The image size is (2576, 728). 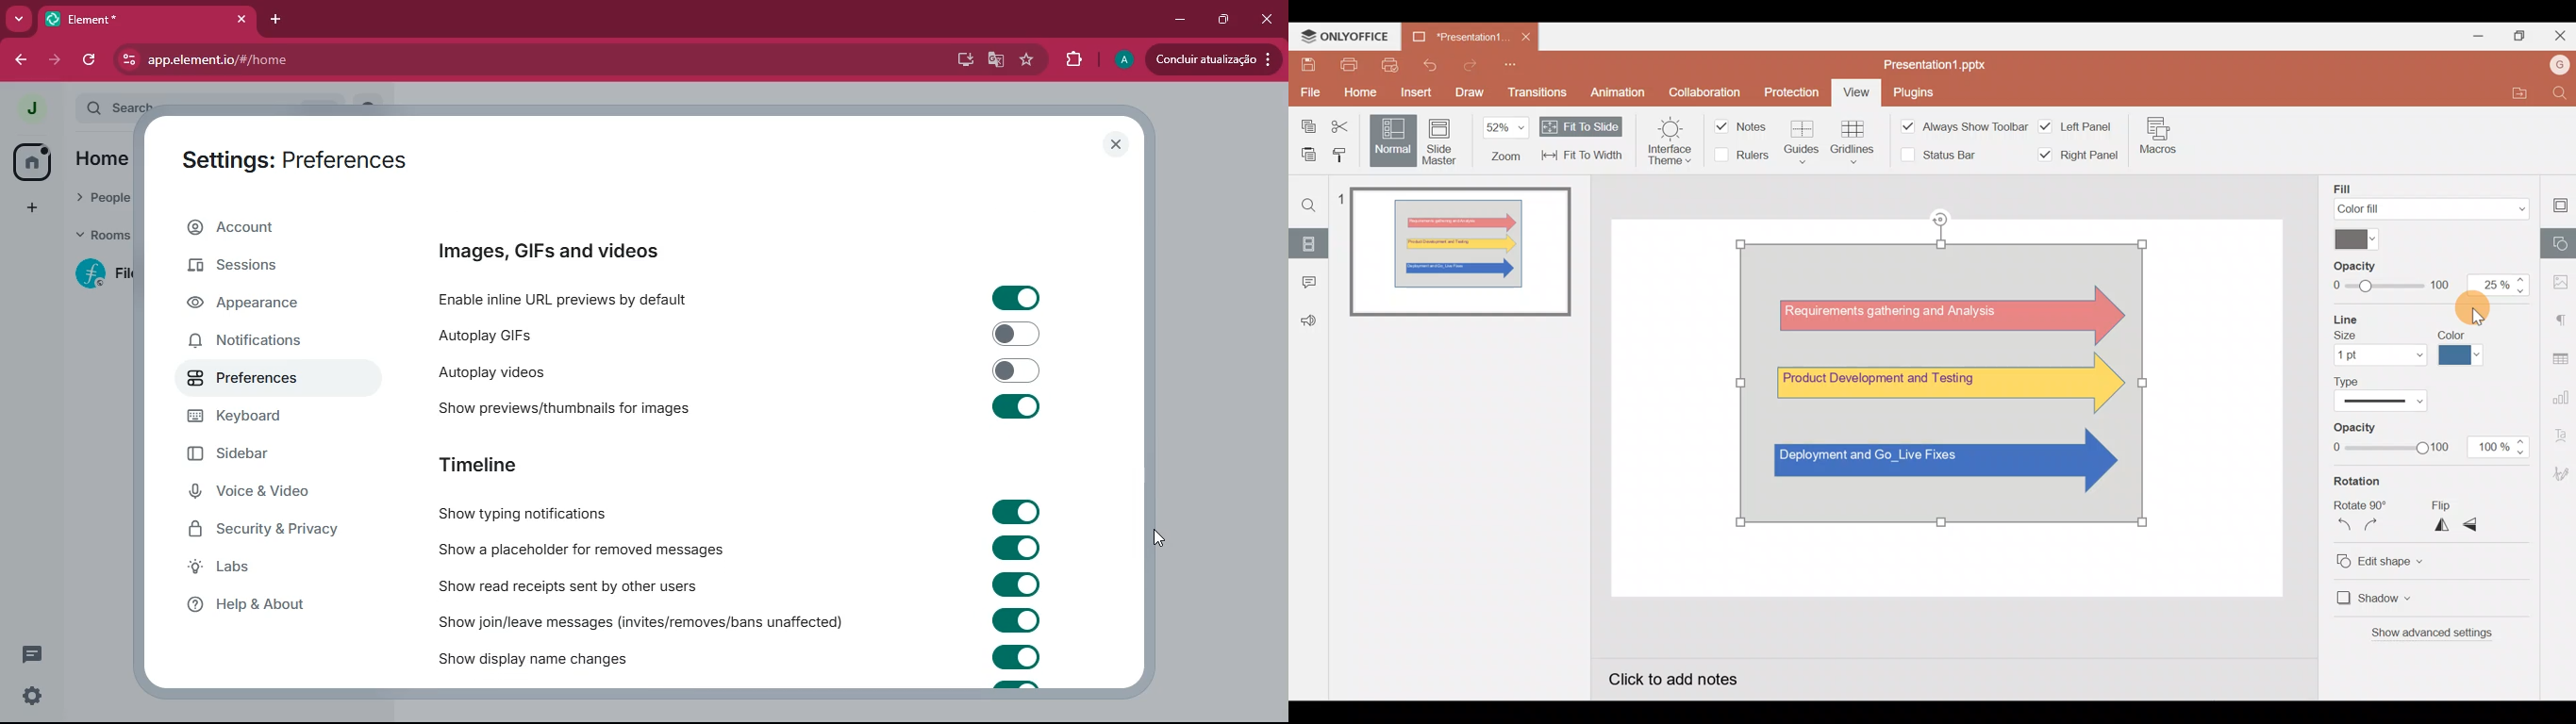 What do you see at coordinates (1474, 502) in the screenshot?
I see `Slide pane` at bounding box center [1474, 502].